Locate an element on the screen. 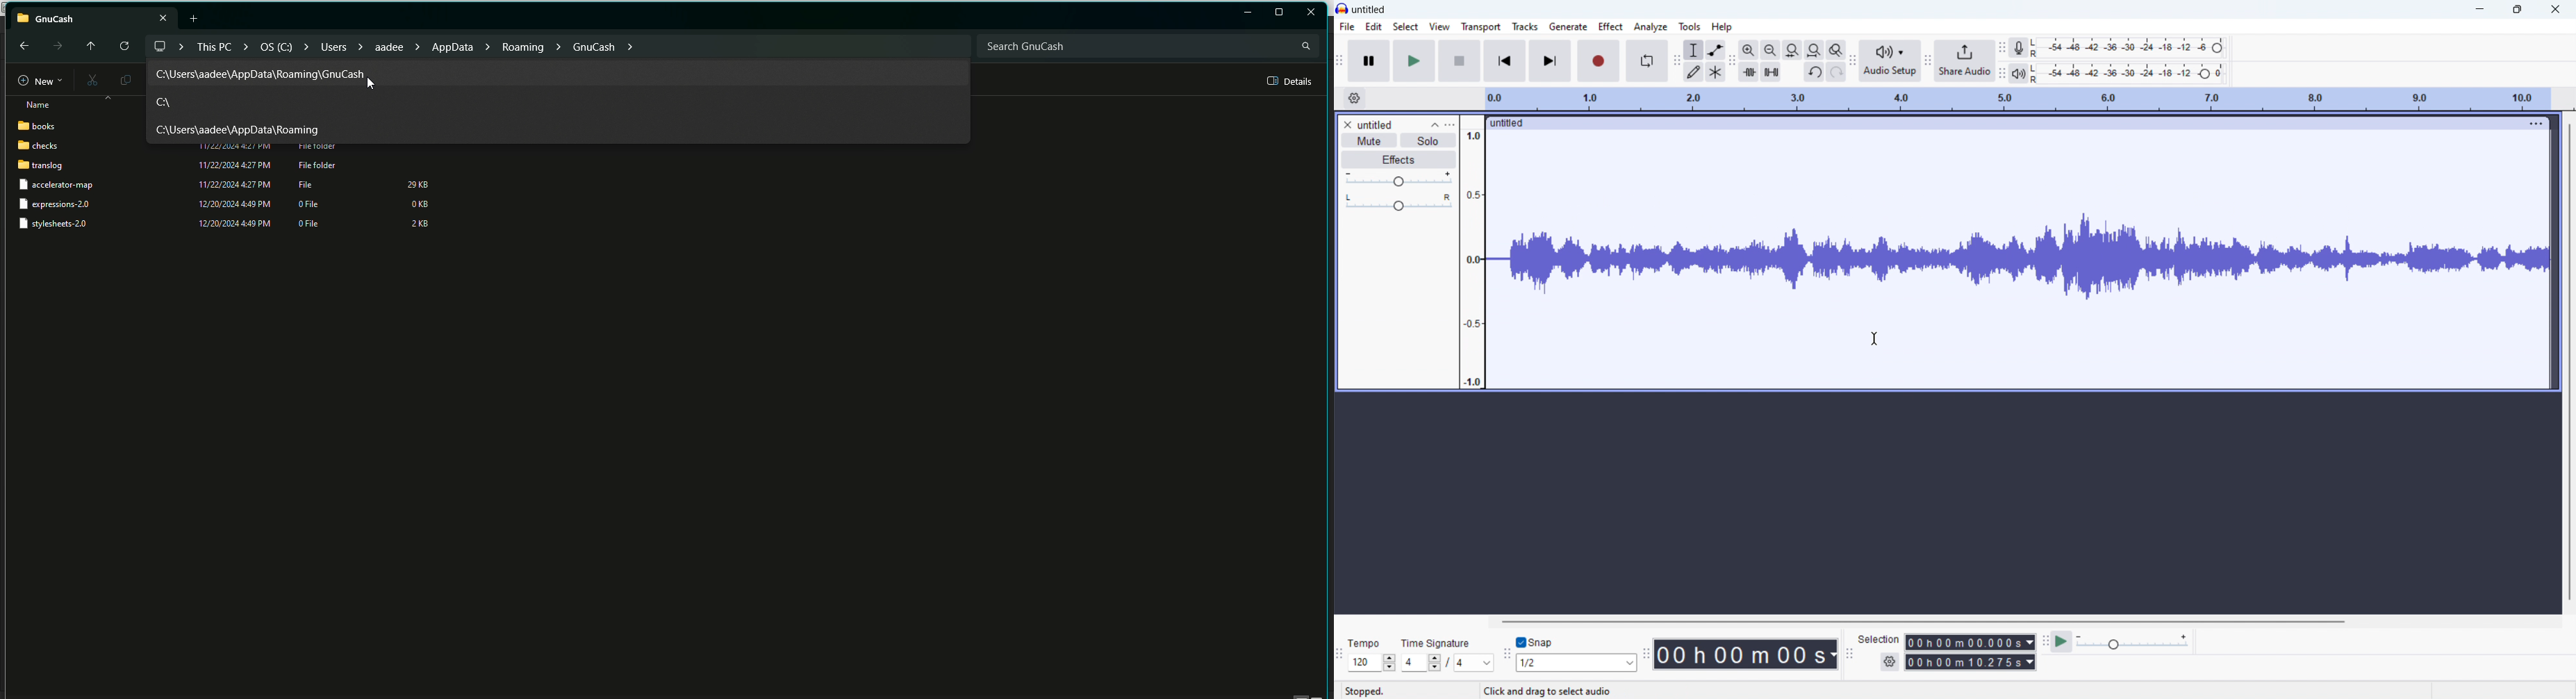  time toolbar is located at coordinates (1645, 656).